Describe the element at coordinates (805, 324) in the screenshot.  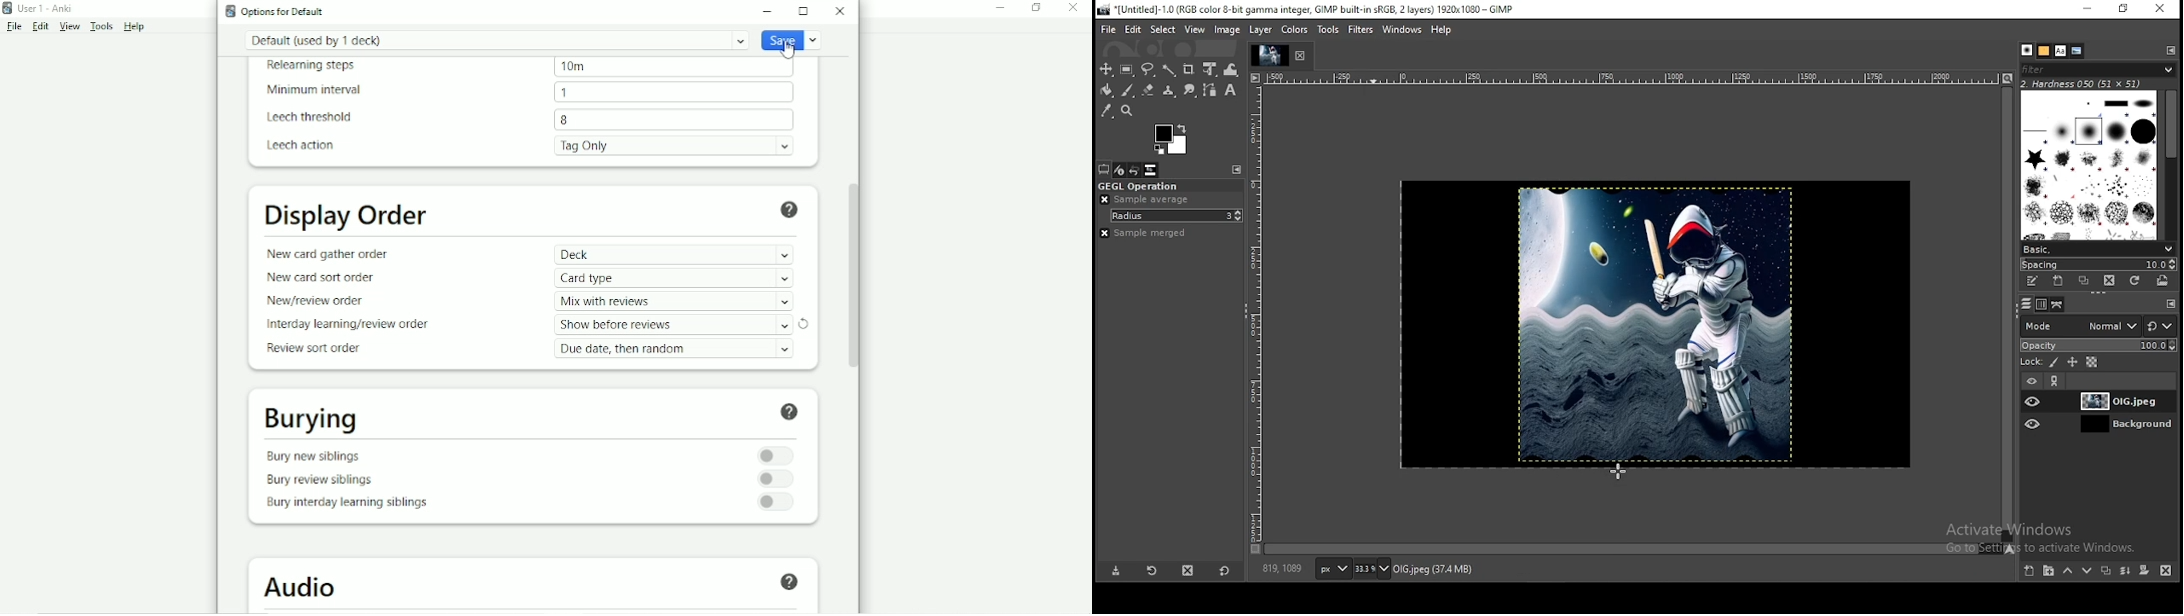
I see `Refresh` at that location.